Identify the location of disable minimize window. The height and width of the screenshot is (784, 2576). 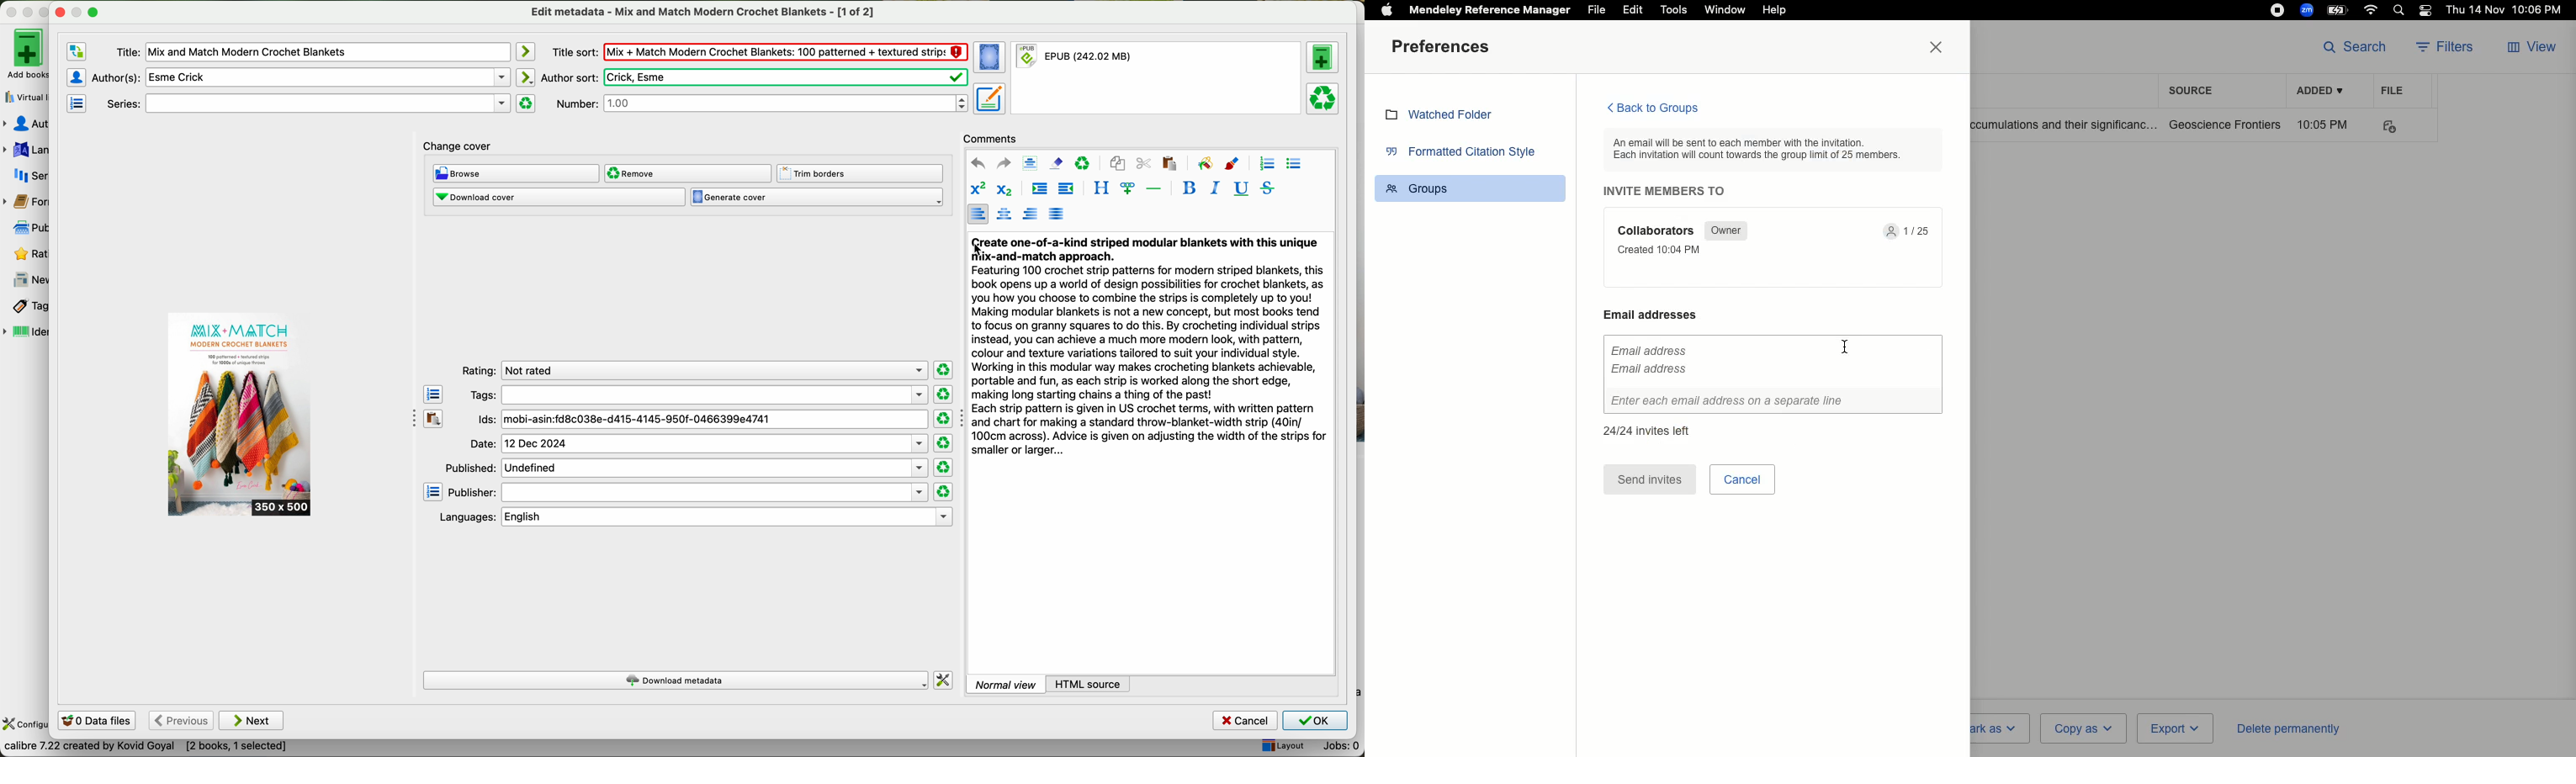
(80, 11).